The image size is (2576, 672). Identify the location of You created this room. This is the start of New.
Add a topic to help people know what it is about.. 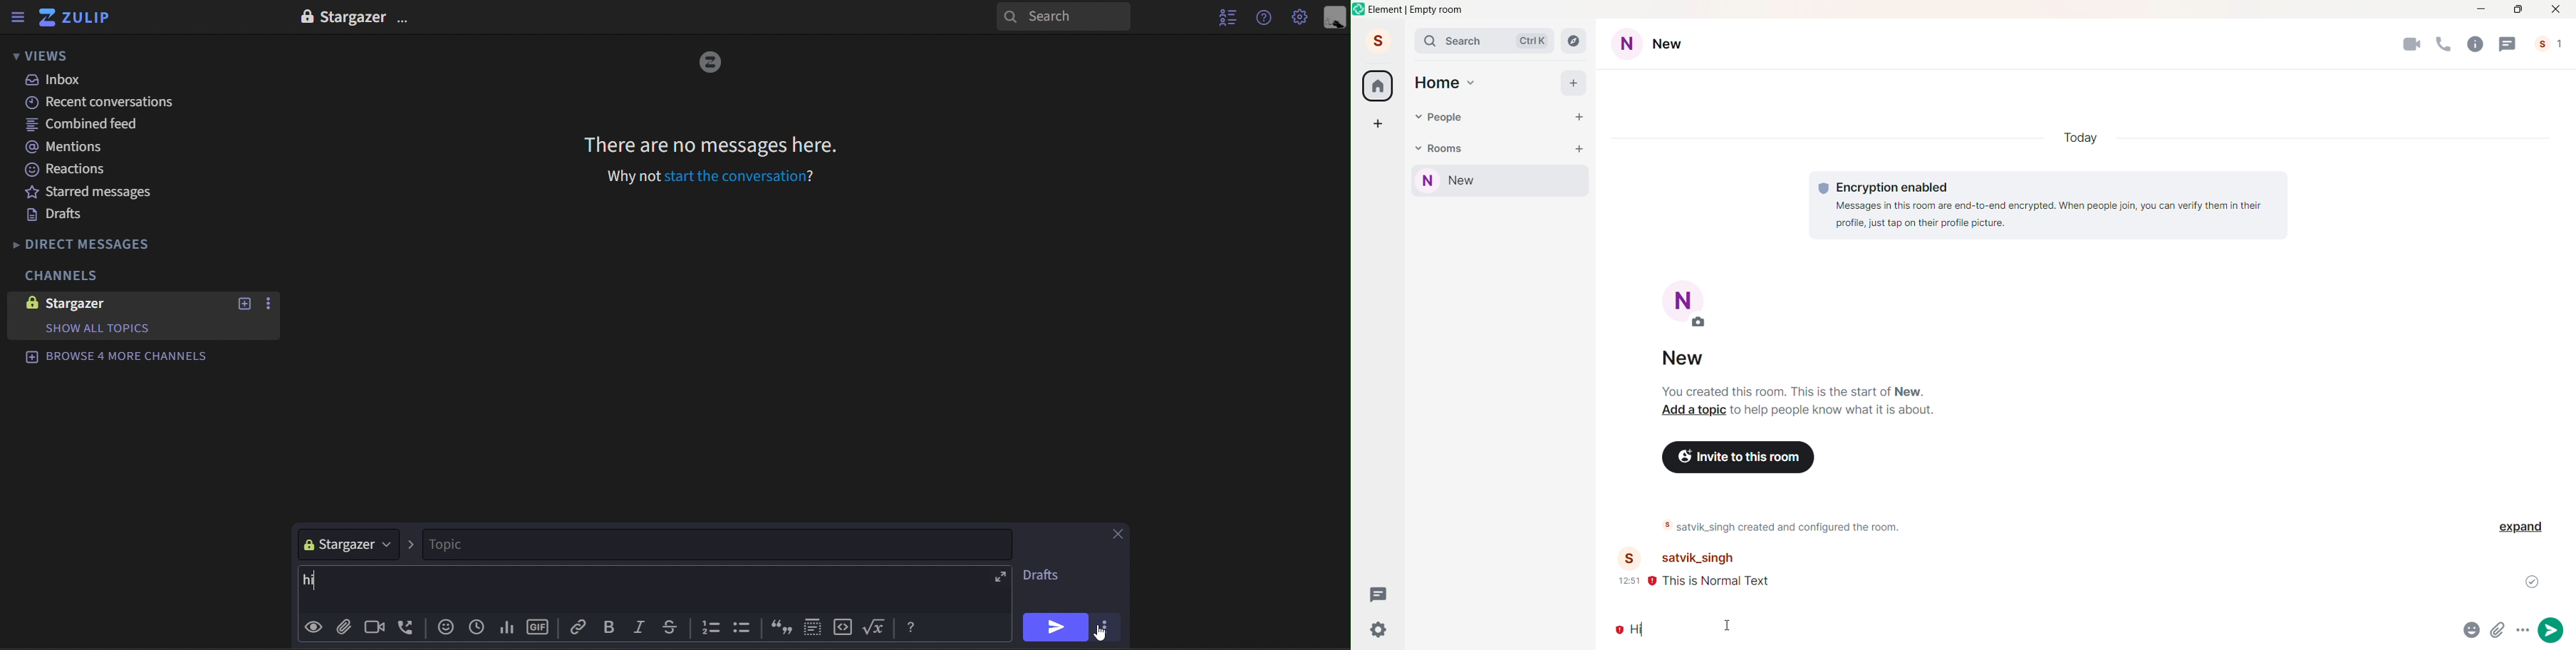
(1797, 401).